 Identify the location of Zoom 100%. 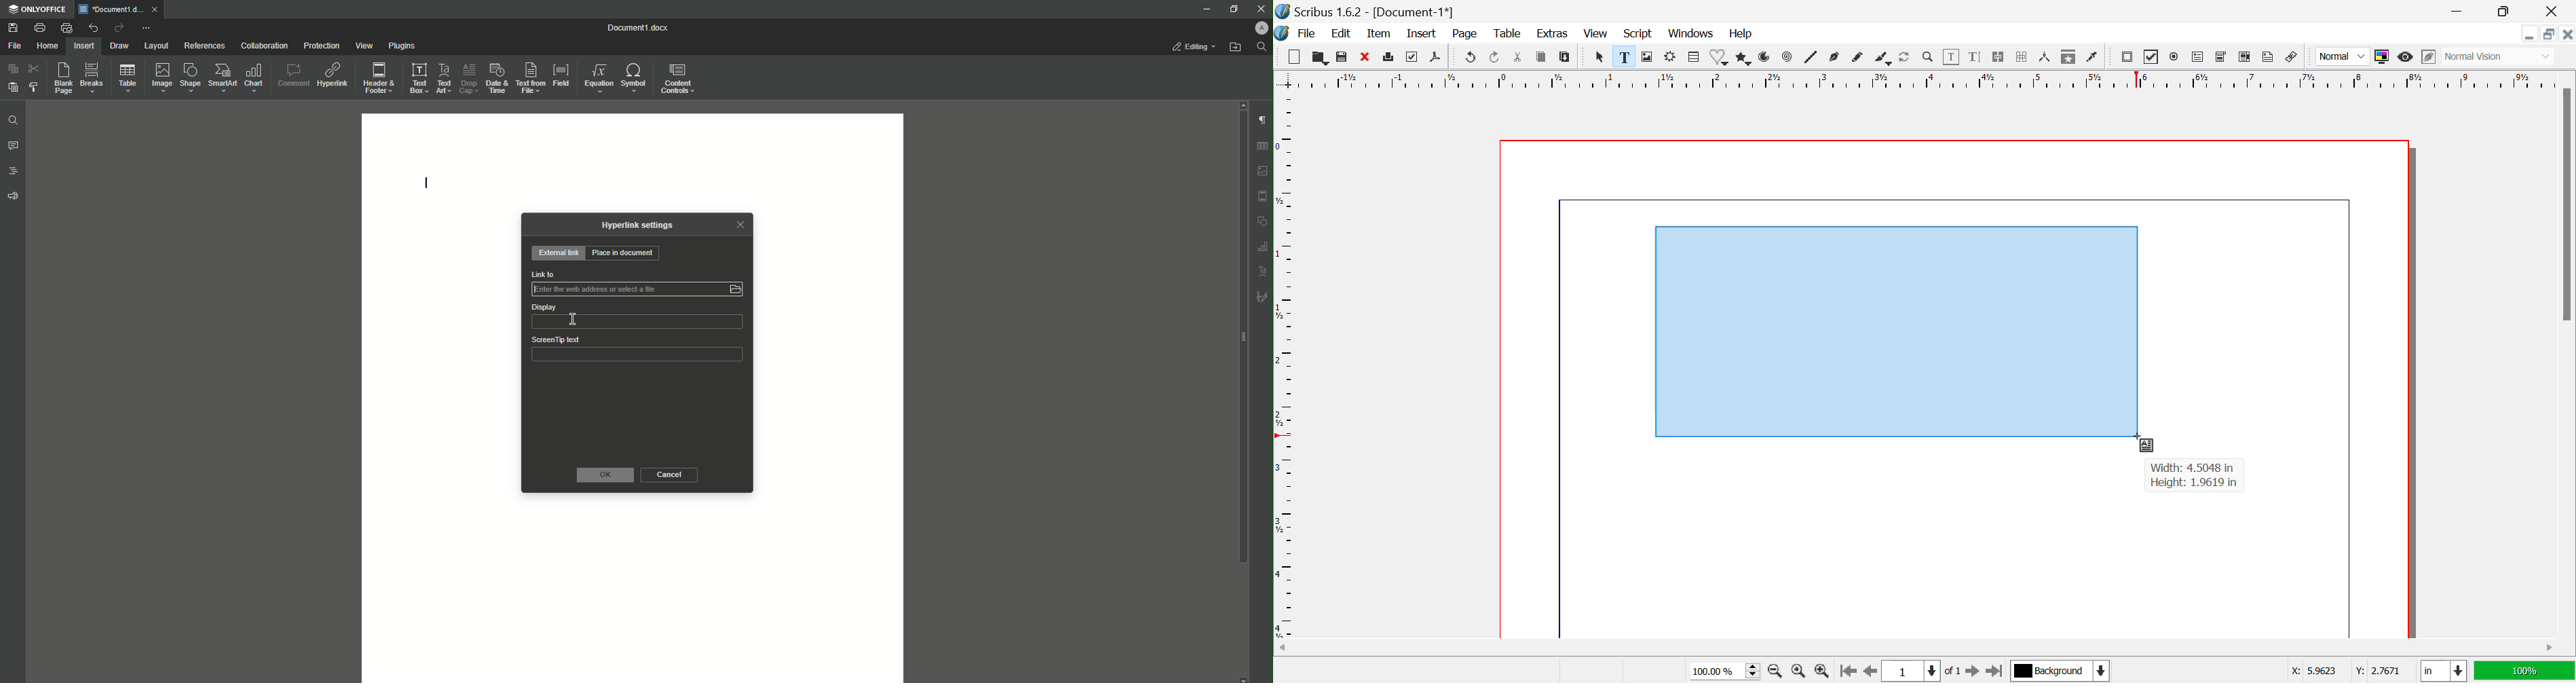
(1726, 670).